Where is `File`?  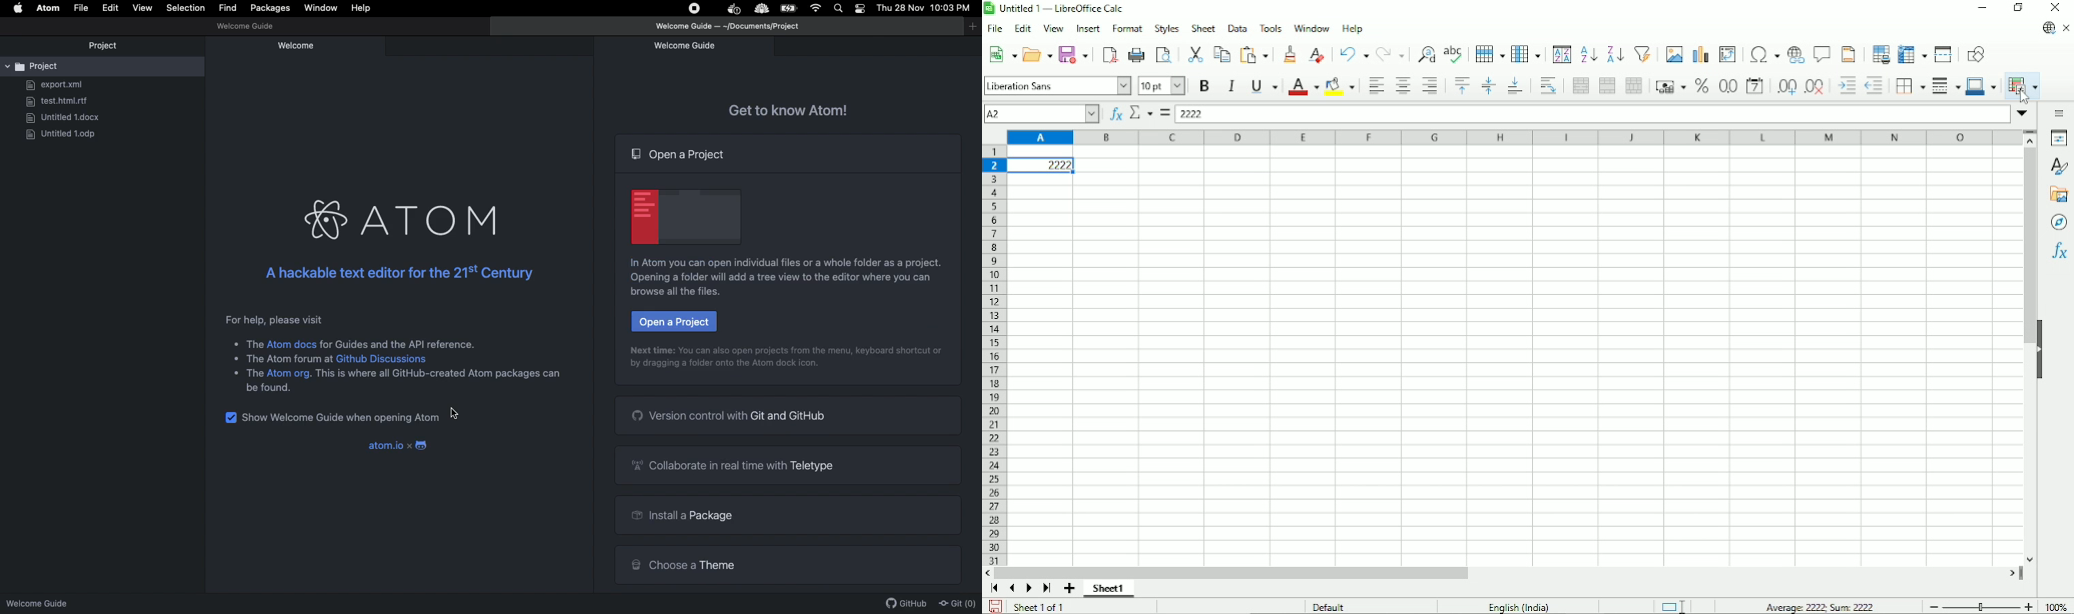
File is located at coordinates (81, 8).